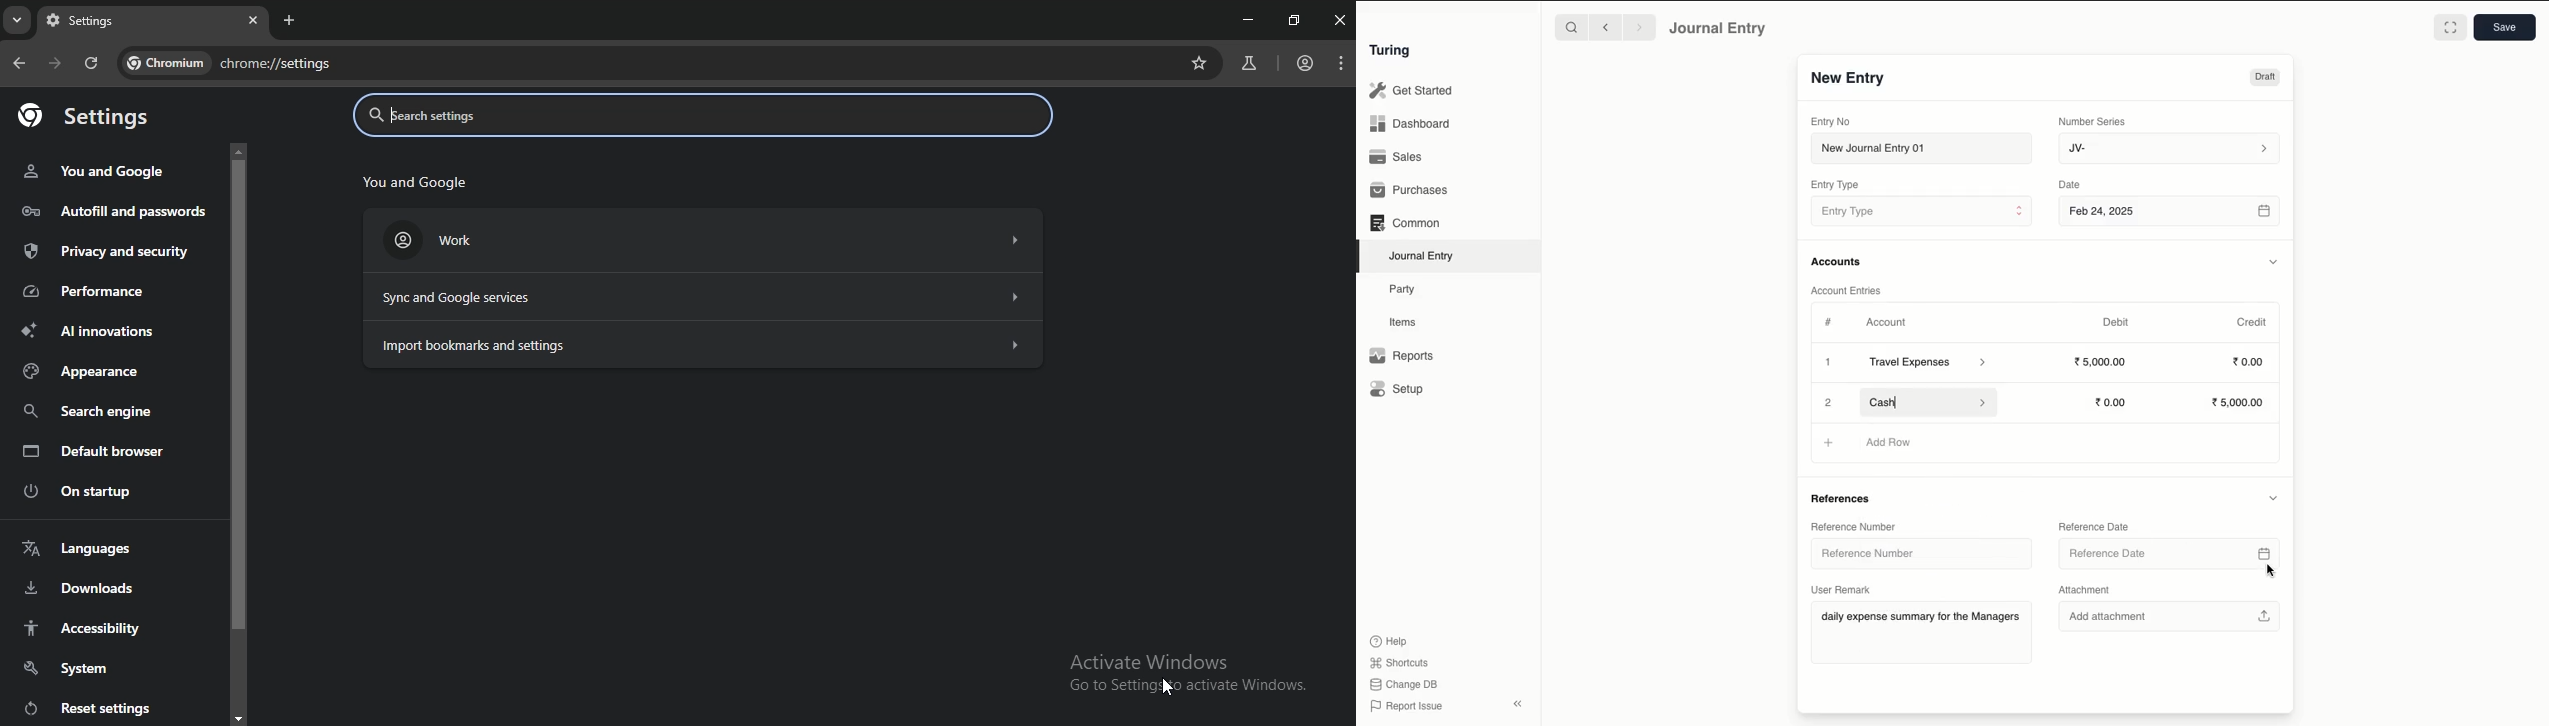  What do you see at coordinates (2172, 213) in the screenshot?
I see `Feb 24, 2025` at bounding box center [2172, 213].